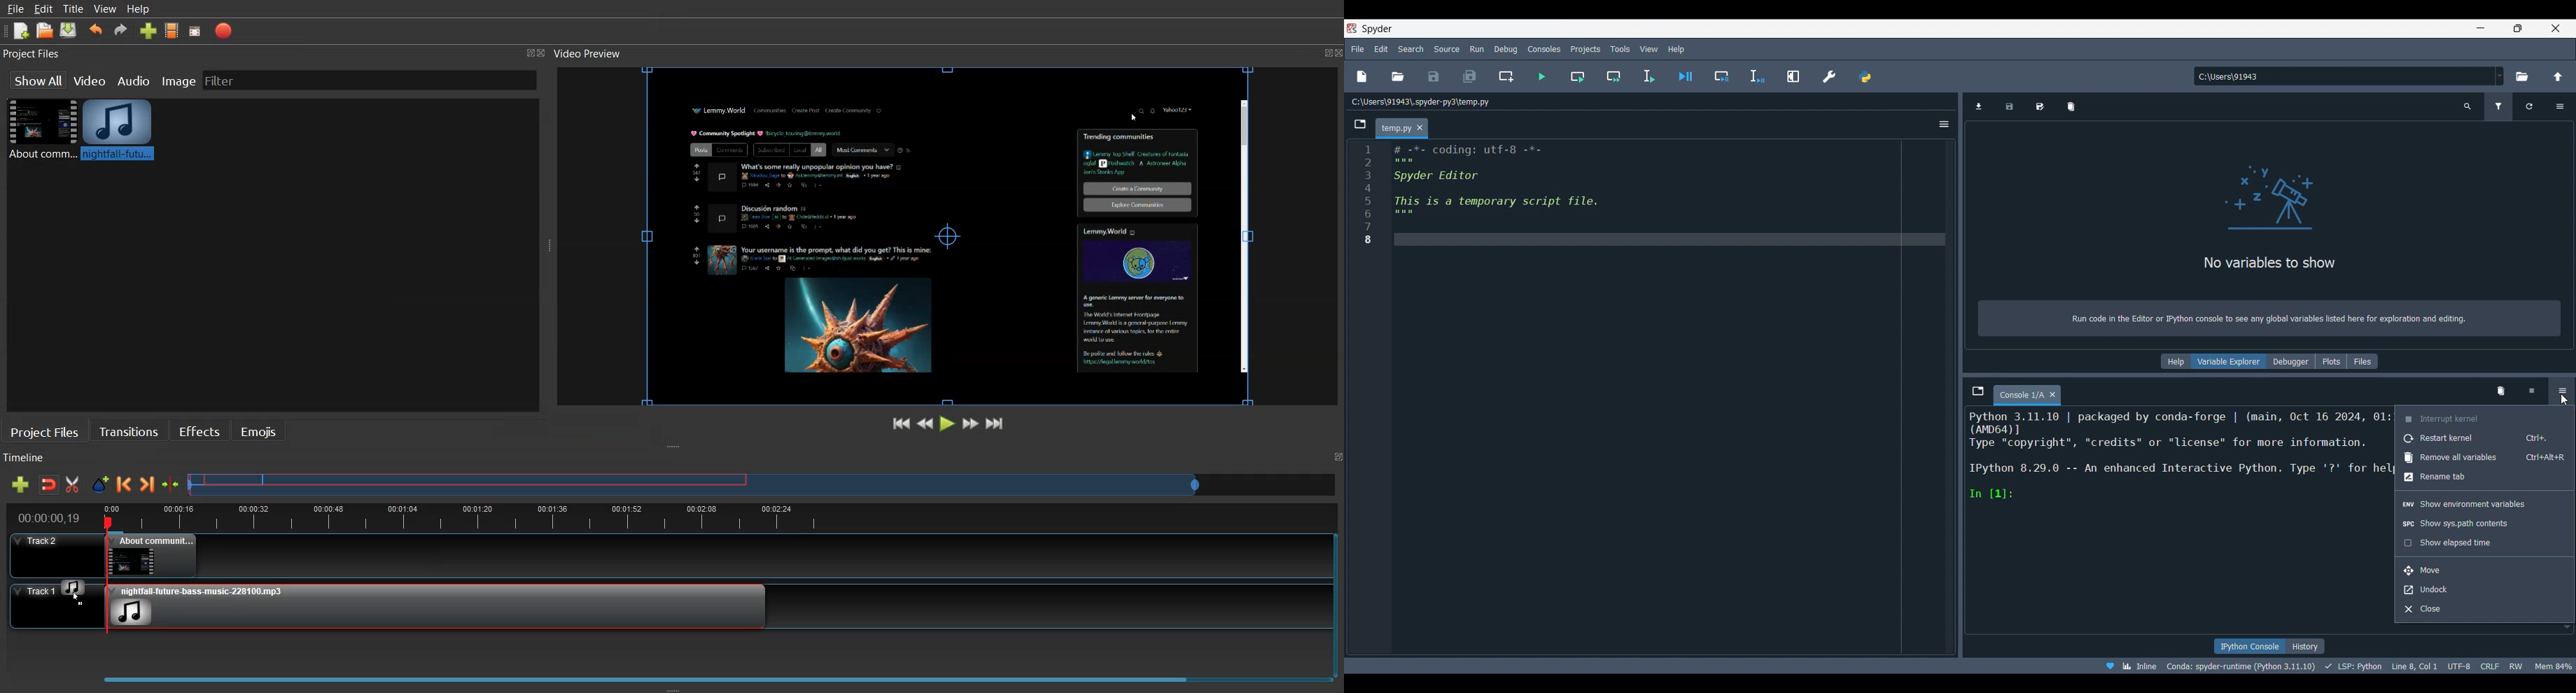  What do you see at coordinates (2563, 400) in the screenshot?
I see `Cursor position unchanged` at bounding box center [2563, 400].